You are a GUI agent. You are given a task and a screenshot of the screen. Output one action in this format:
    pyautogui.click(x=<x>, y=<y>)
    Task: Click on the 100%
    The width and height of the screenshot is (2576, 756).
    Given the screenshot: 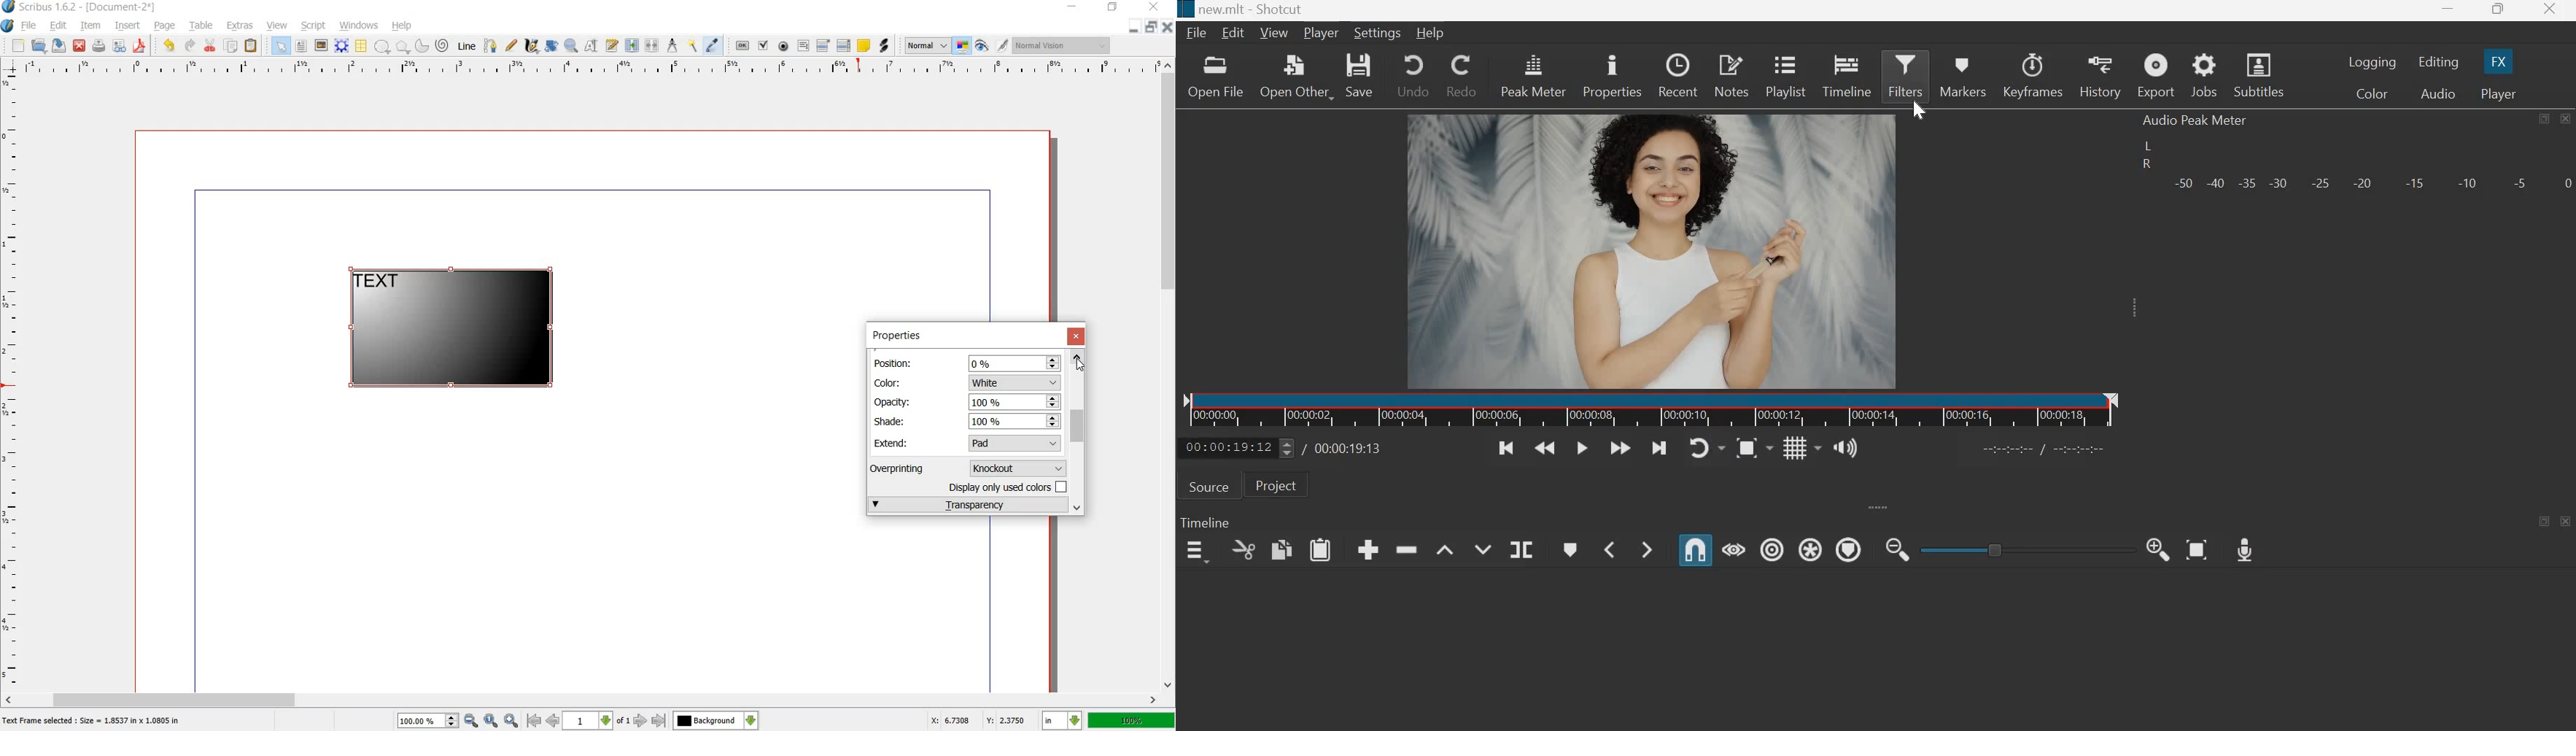 What is the action you would take?
    pyautogui.click(x=421, y=720)
    